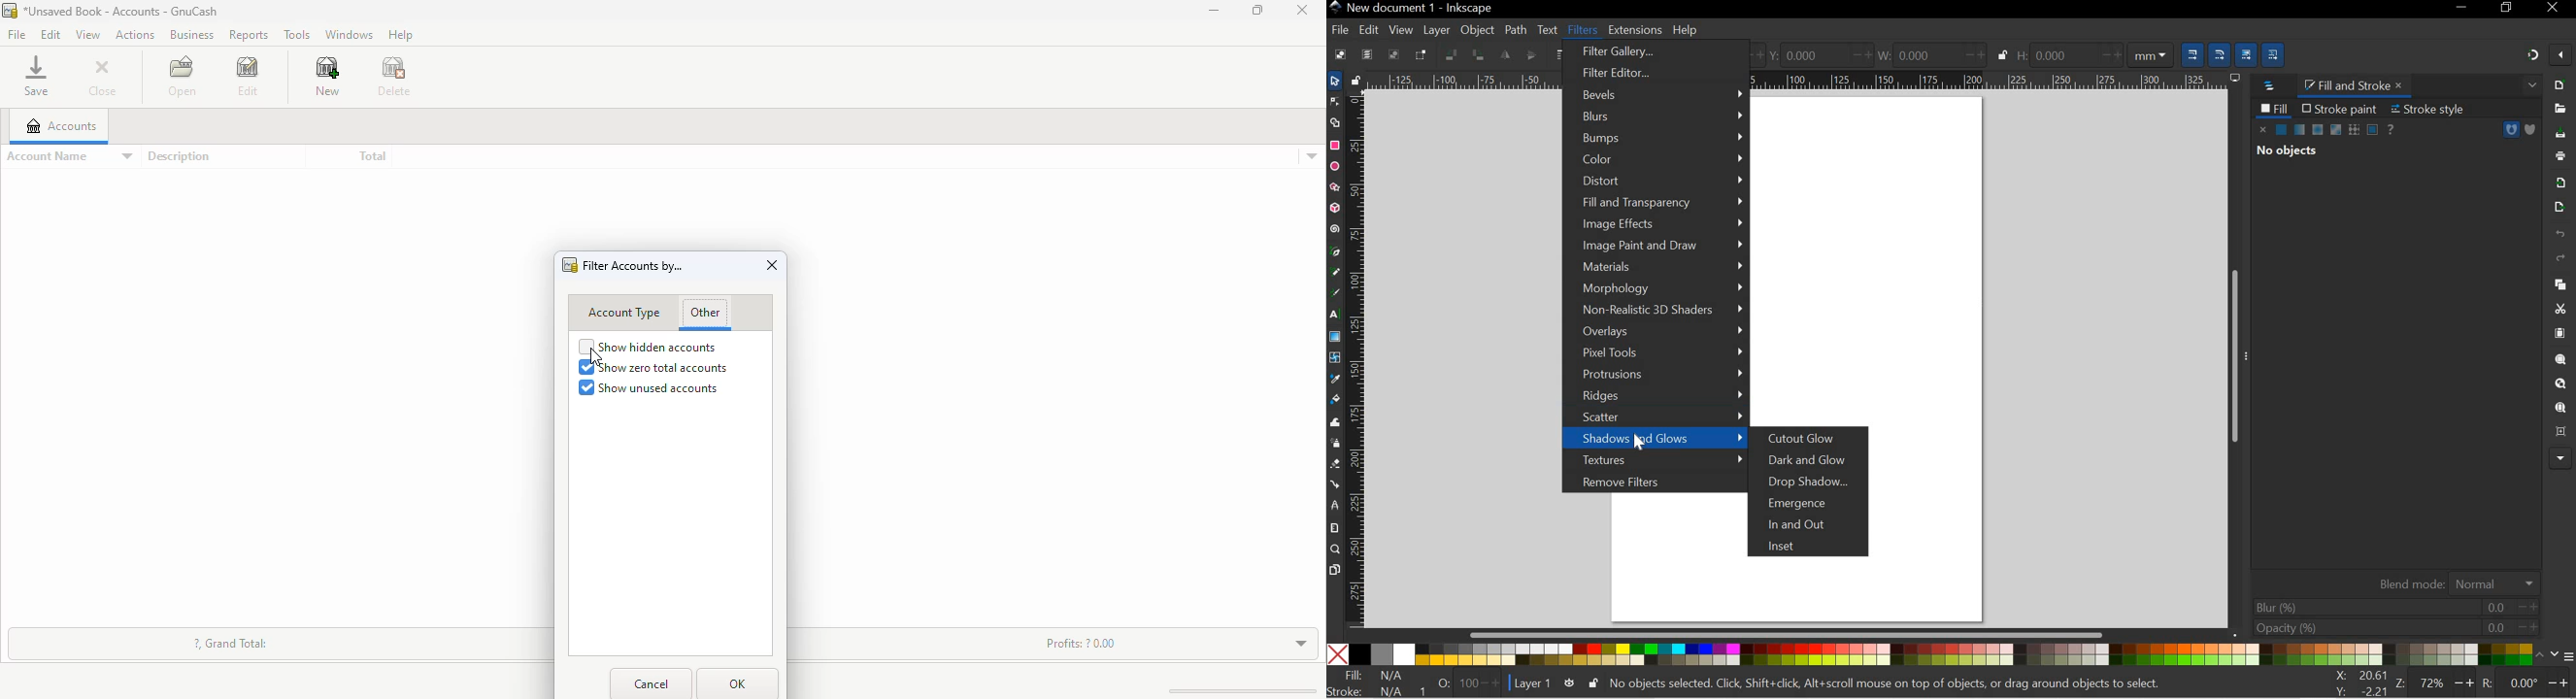  What do you see at coordinates (1658, 203) in the screenshot?
I see `FILL AND TRANSPARENCY` at bounding box center [1658, 203].